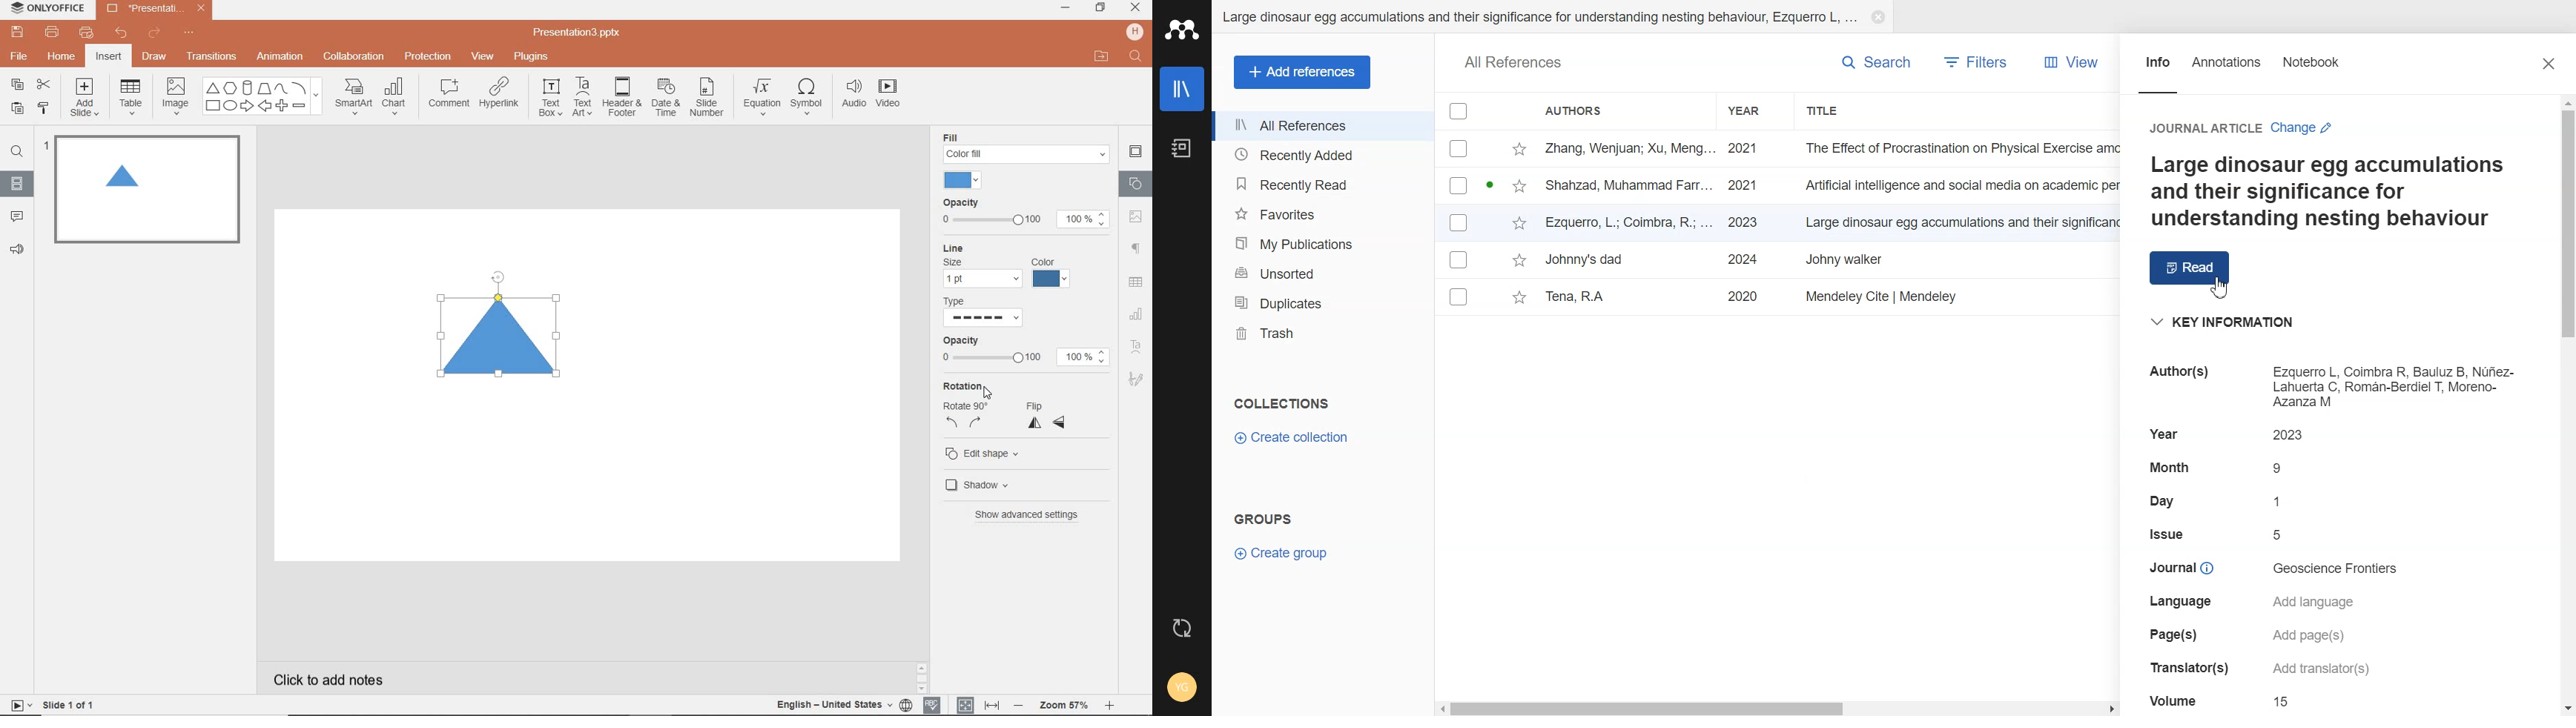  What do you see at coordinates (1461, 259) in the screenshot?
I see `checkbox` at bounding box center [1461, 259].